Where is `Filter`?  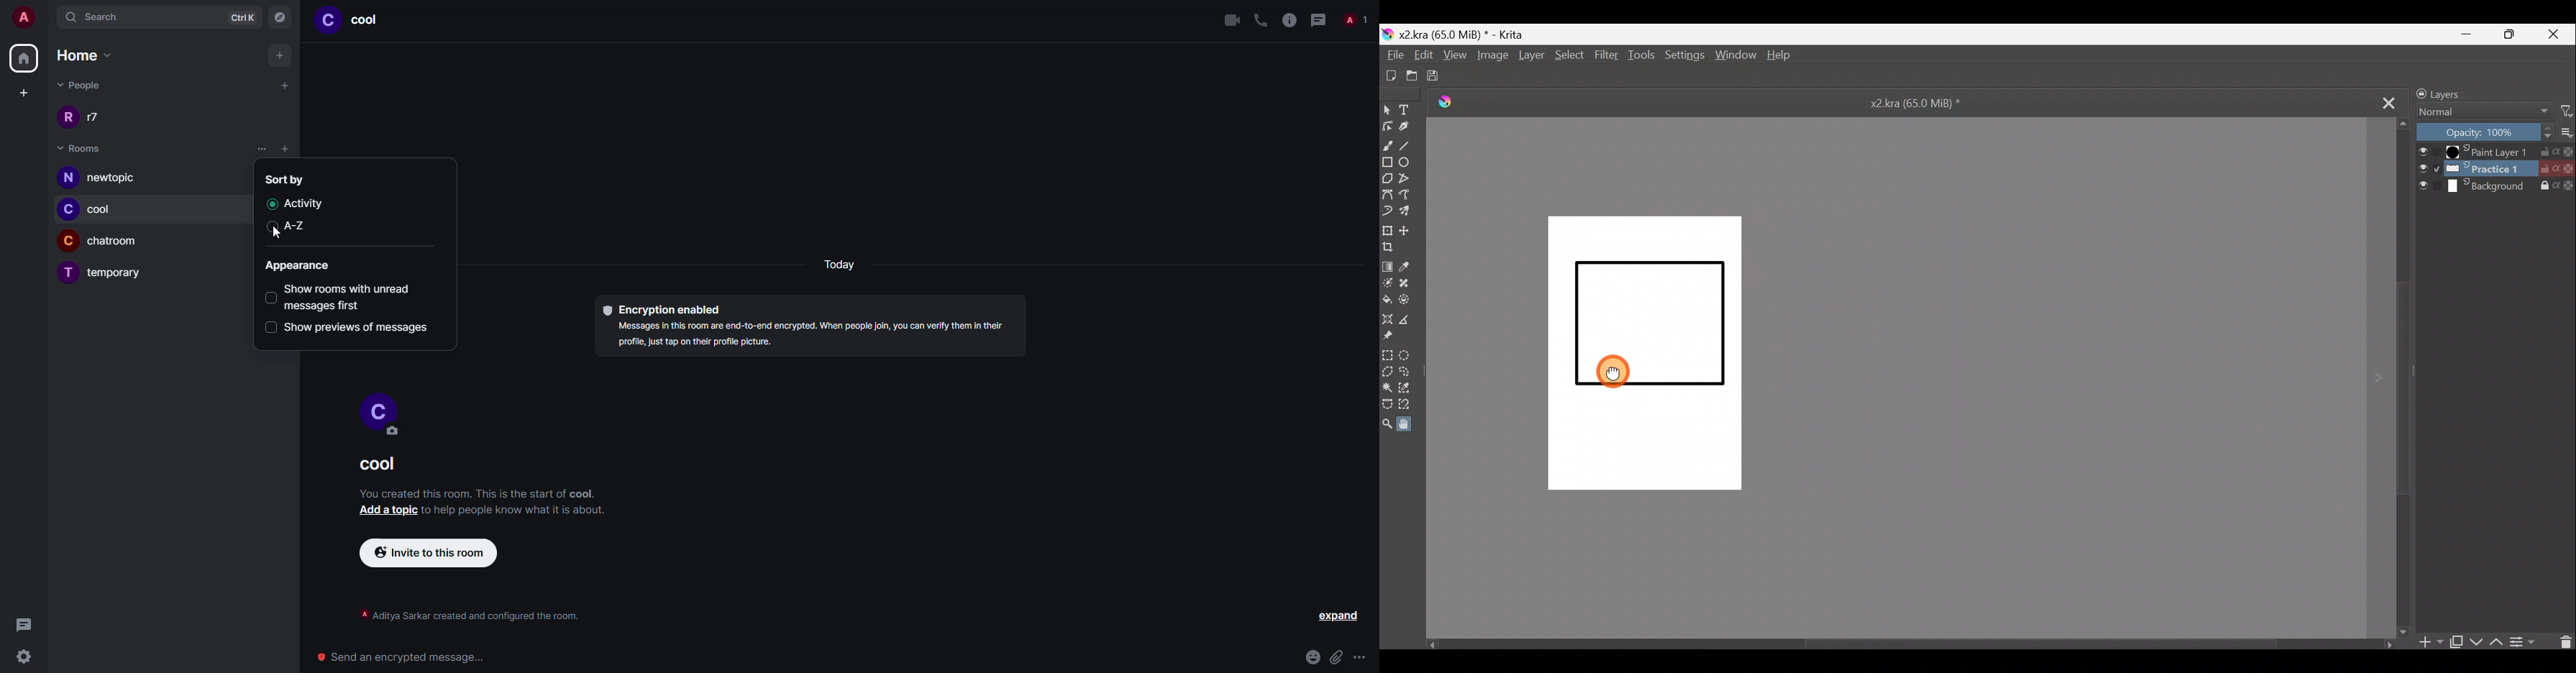
Filter is located at coordinates (1606, 56).